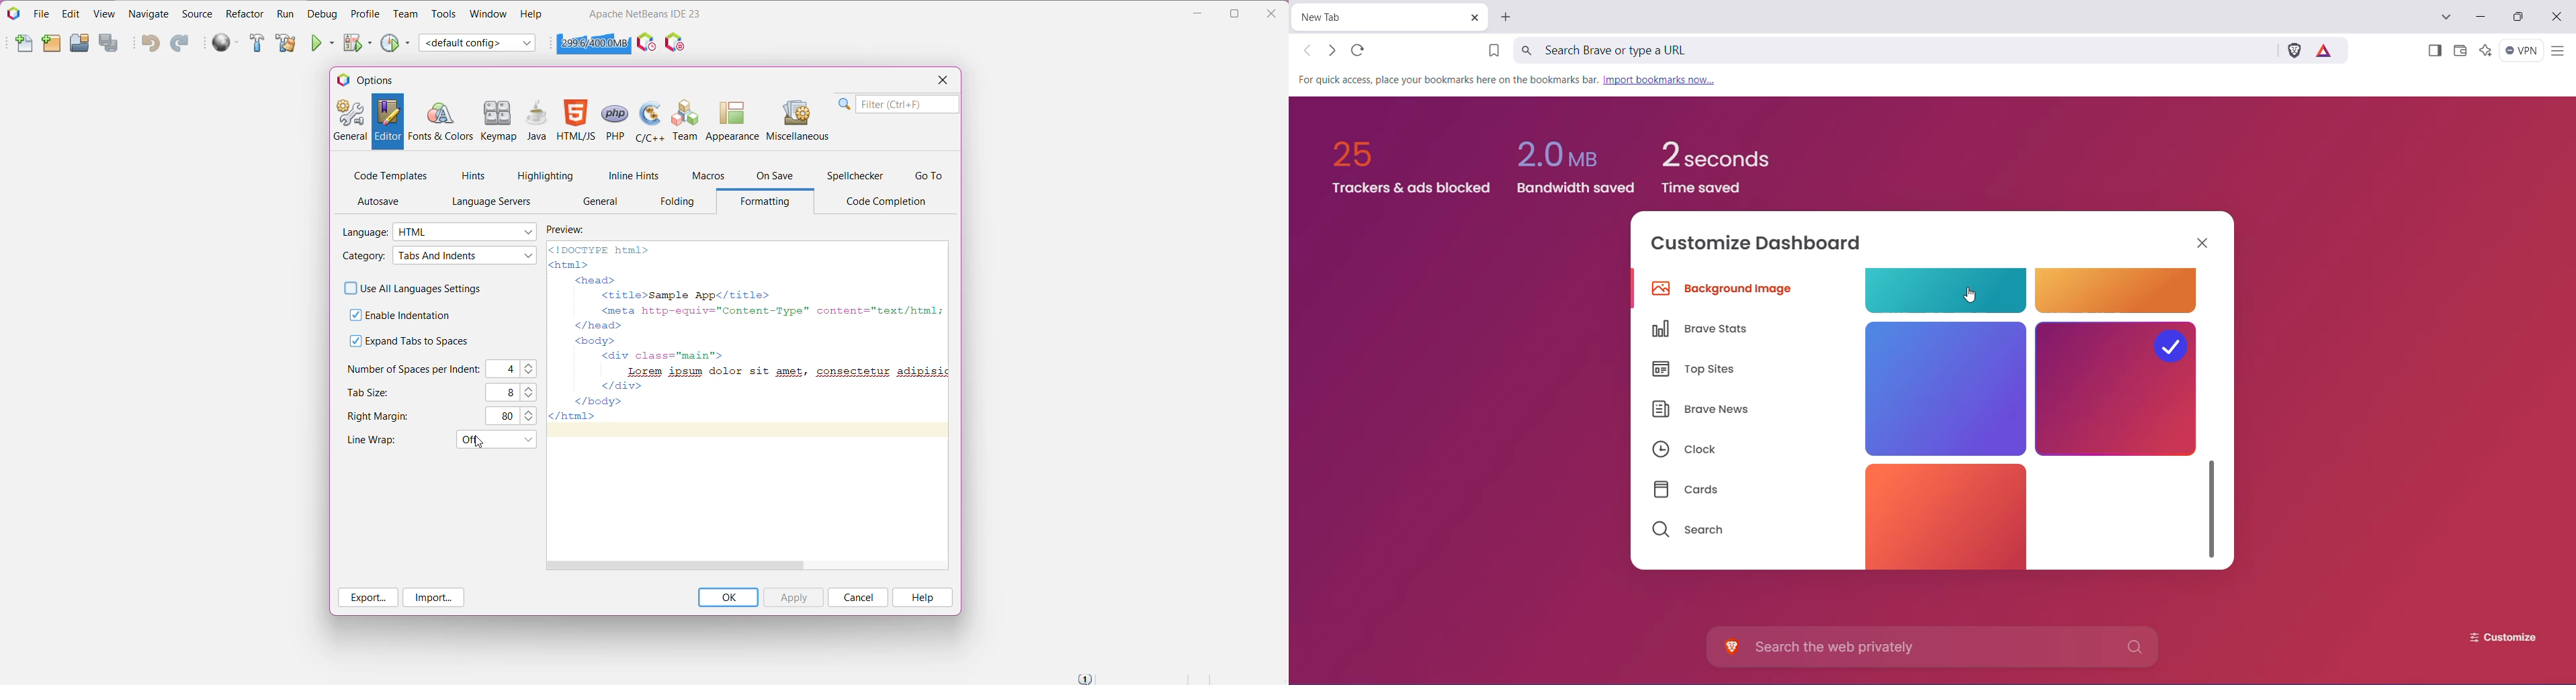 The width and height of the screenshot is (2576, 700). Describe the element at coordinates (590, 340) in the screenshot. I see `<body>` at that location.